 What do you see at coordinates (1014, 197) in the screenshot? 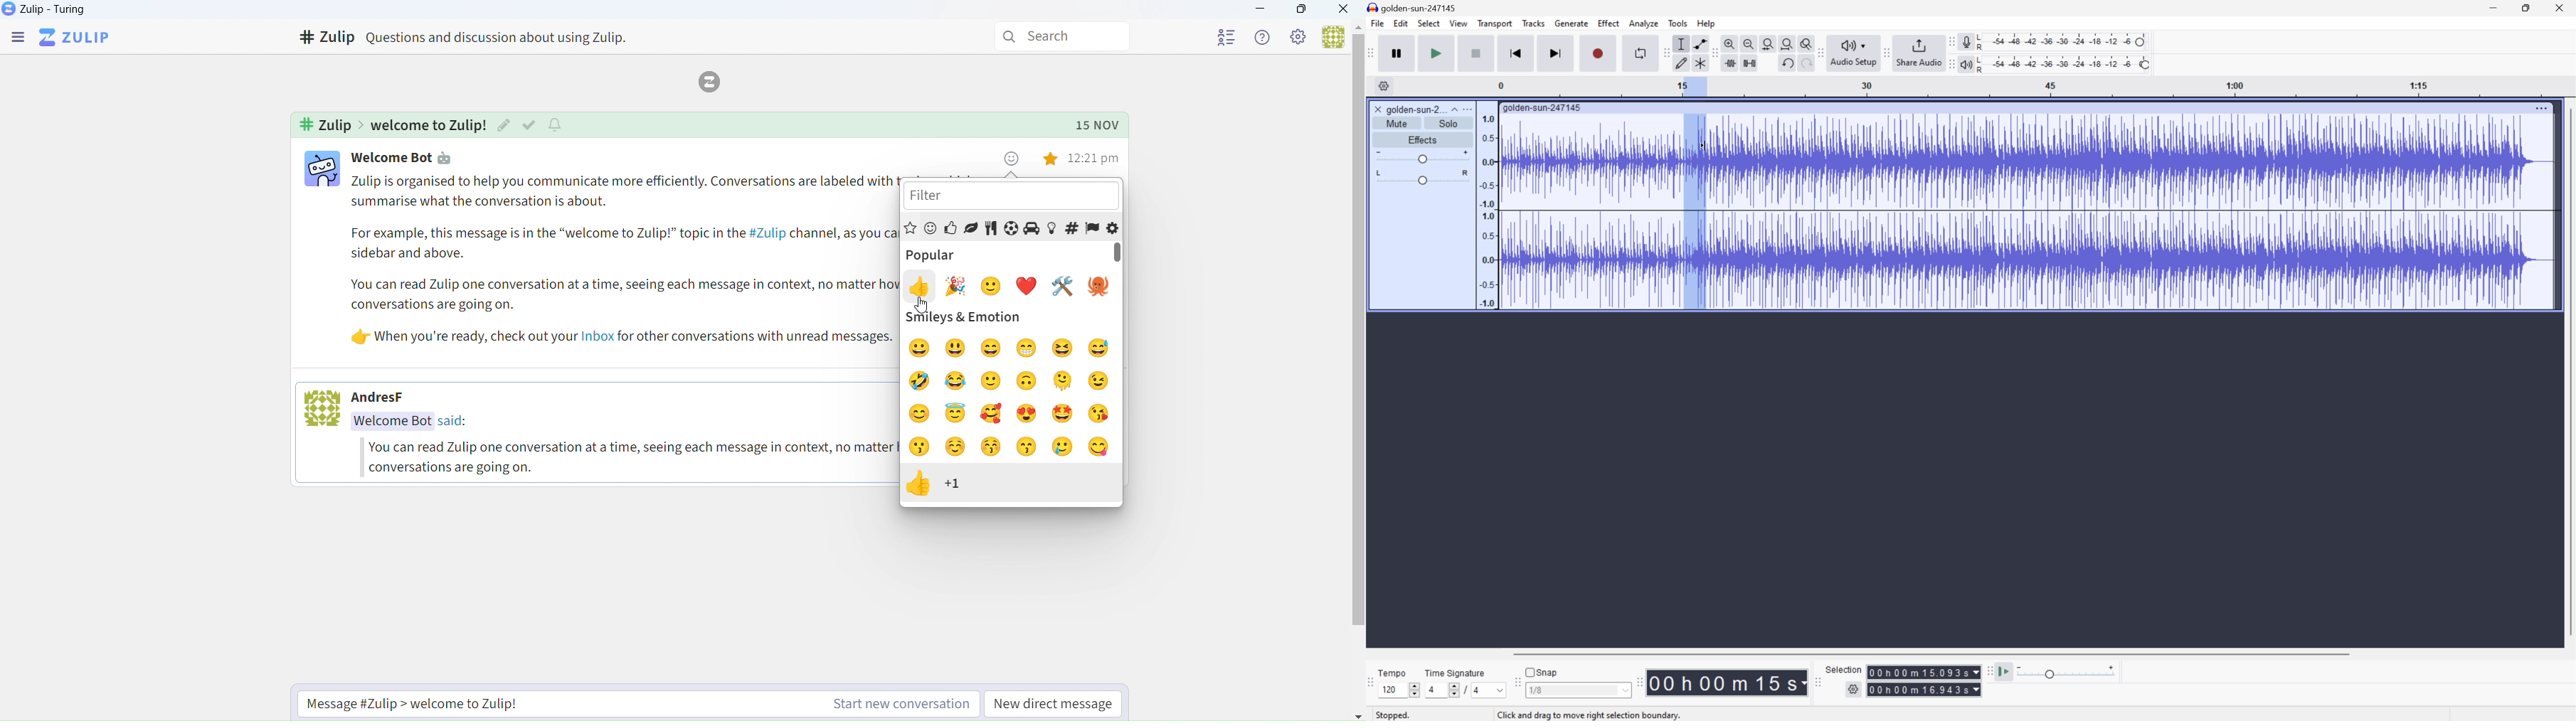
I see `Filter` at bounding box center [1014, 197].